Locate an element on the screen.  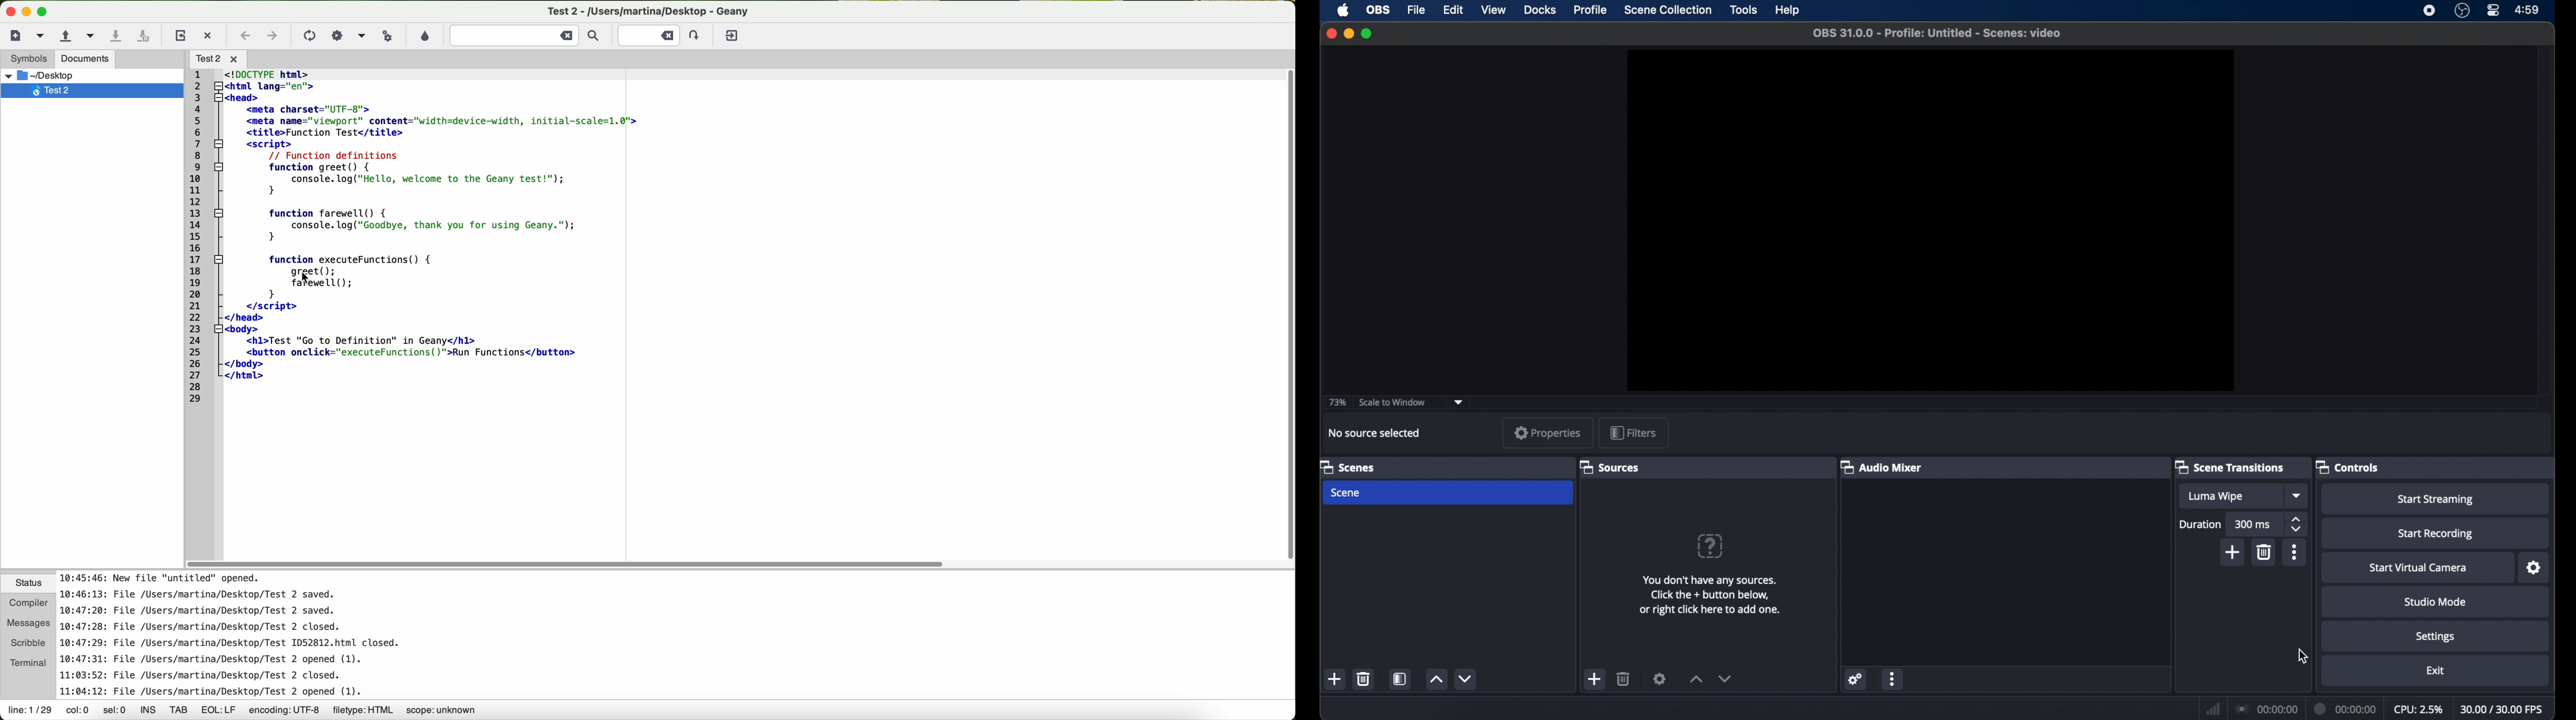
4:59 is located at coordinates (2527, 10).